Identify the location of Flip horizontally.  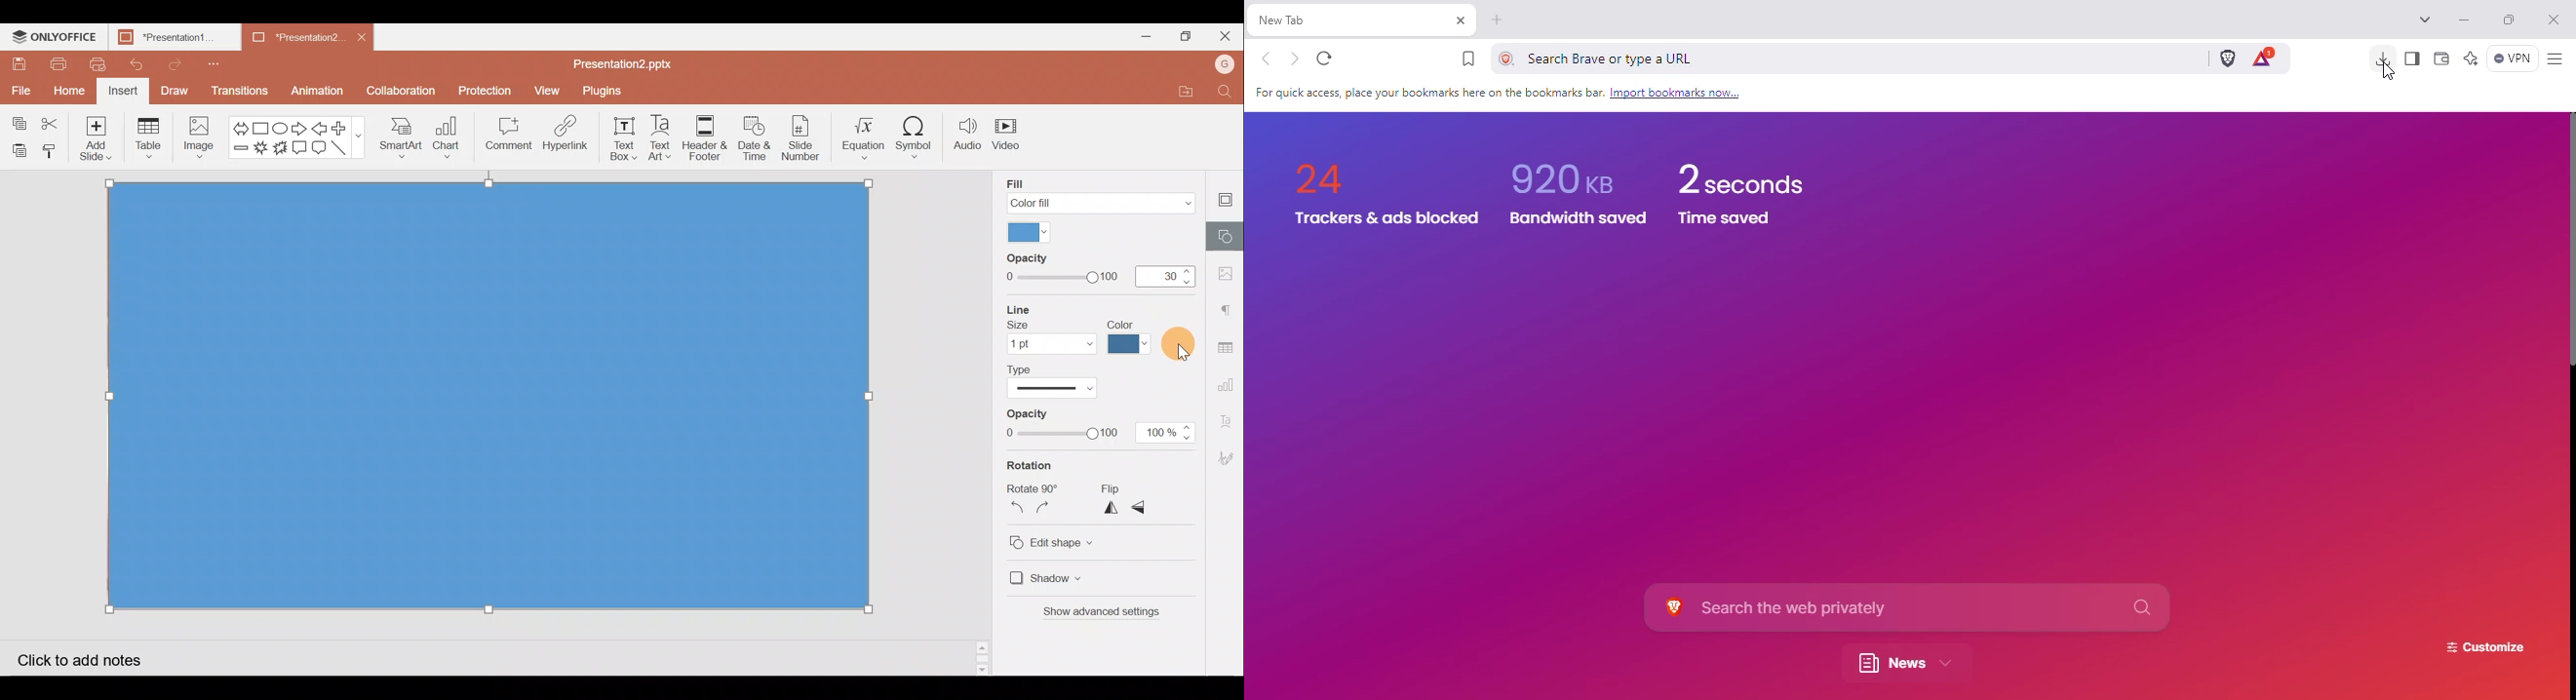
(1112, 509).